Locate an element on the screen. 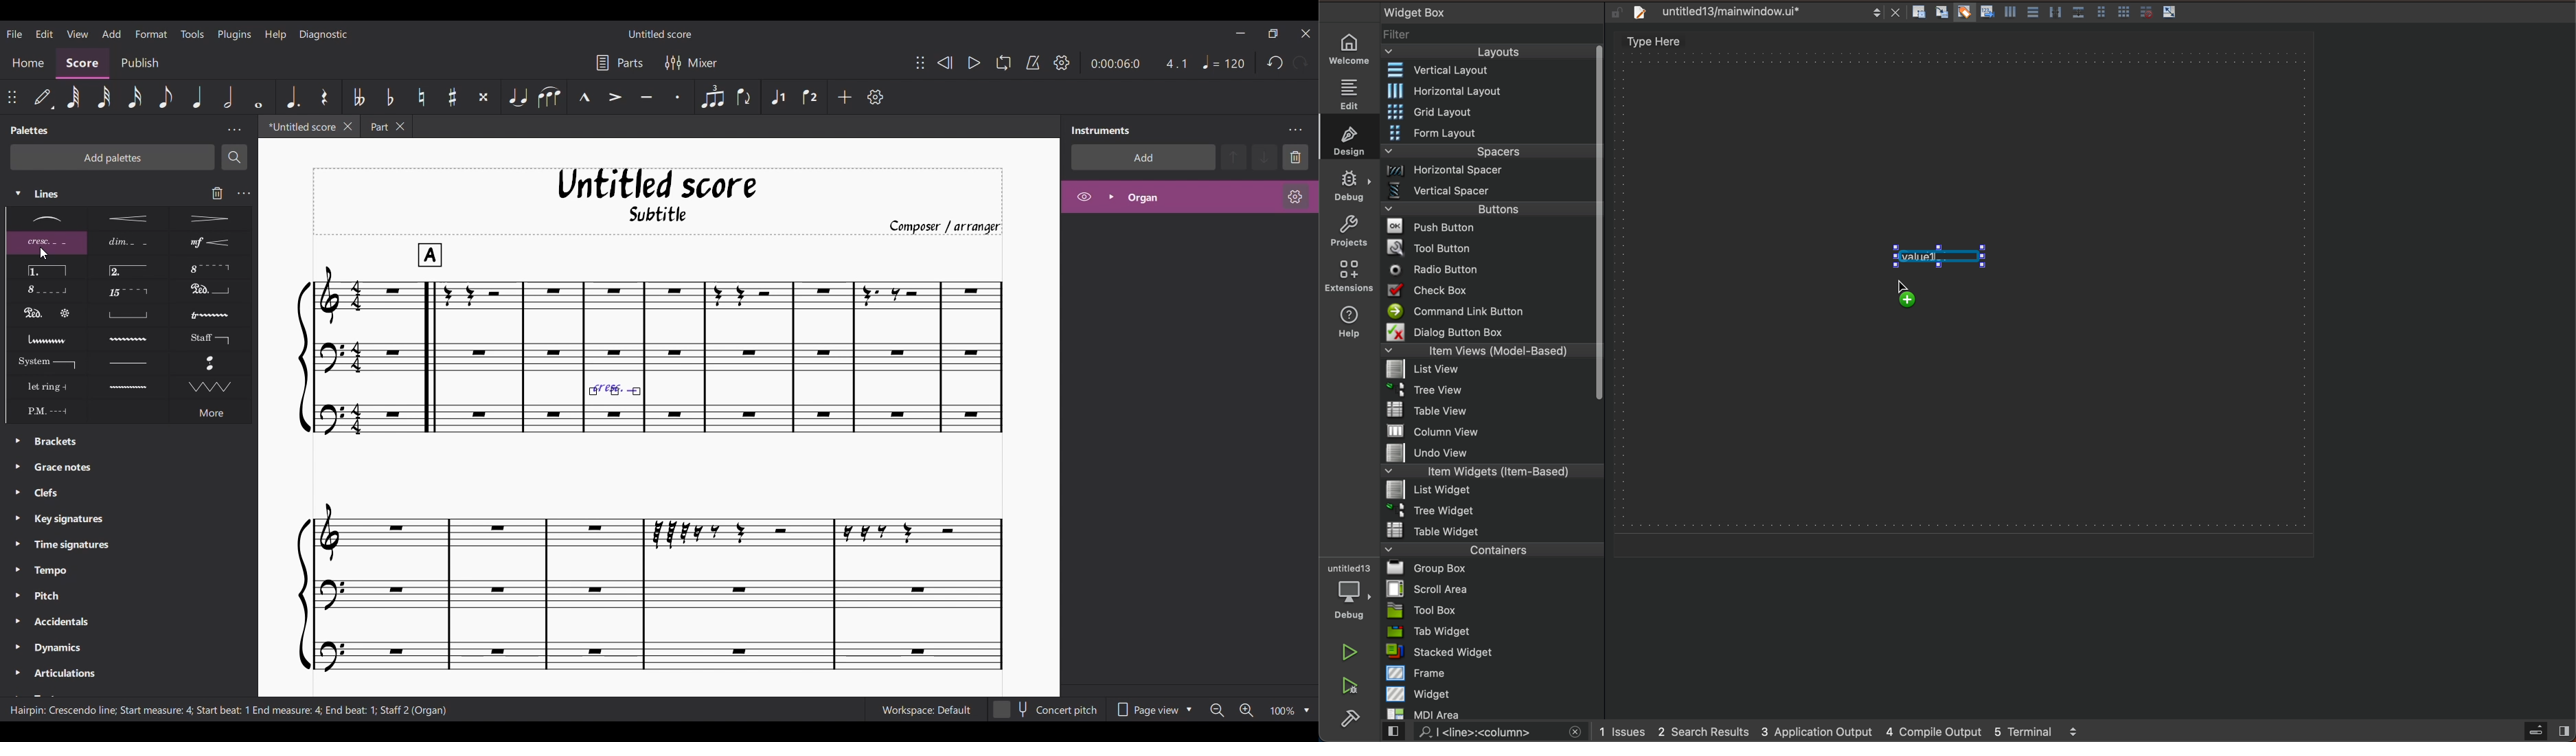 The image size is (2576, 756). item widget is located at coordinates (1490, 473).